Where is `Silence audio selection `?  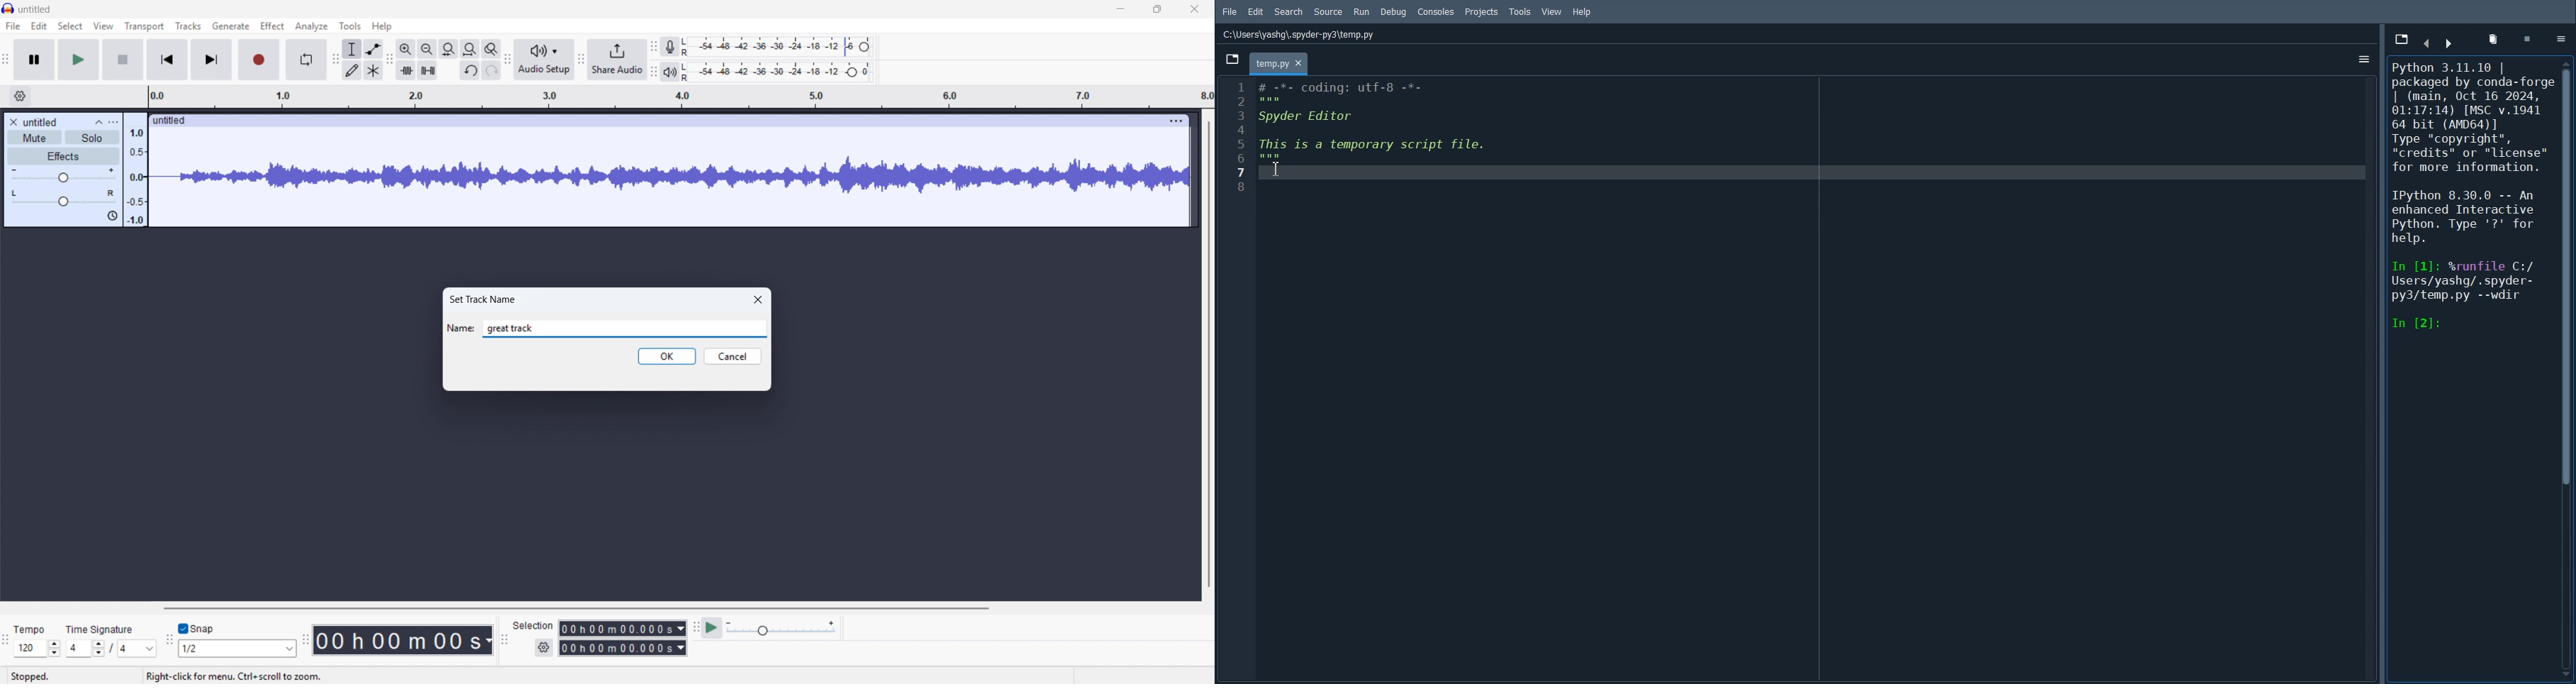
Silence audio selection  is located at coordinates (428, 71).